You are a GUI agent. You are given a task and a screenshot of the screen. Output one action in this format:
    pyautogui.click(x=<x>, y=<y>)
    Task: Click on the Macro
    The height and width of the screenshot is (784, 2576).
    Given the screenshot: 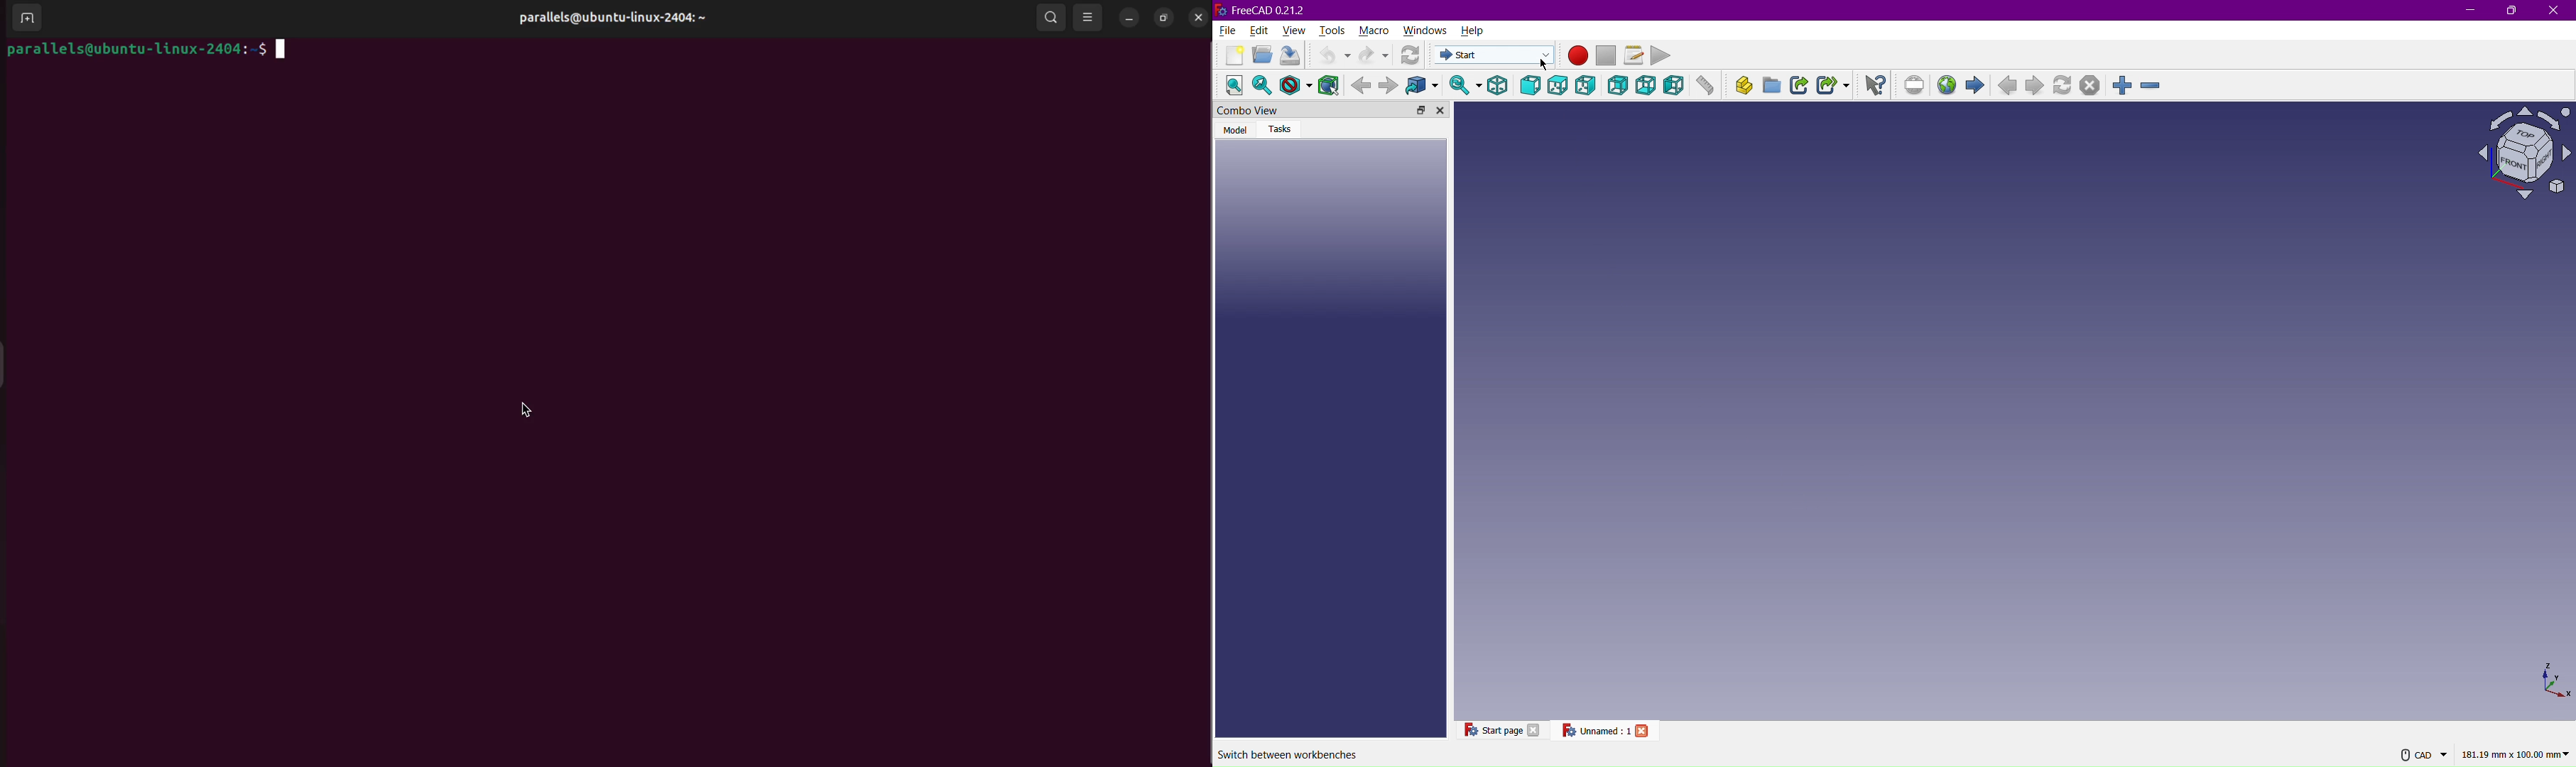 What is the action you would take?
    pyautogui.click(x=1374, y=30)
    